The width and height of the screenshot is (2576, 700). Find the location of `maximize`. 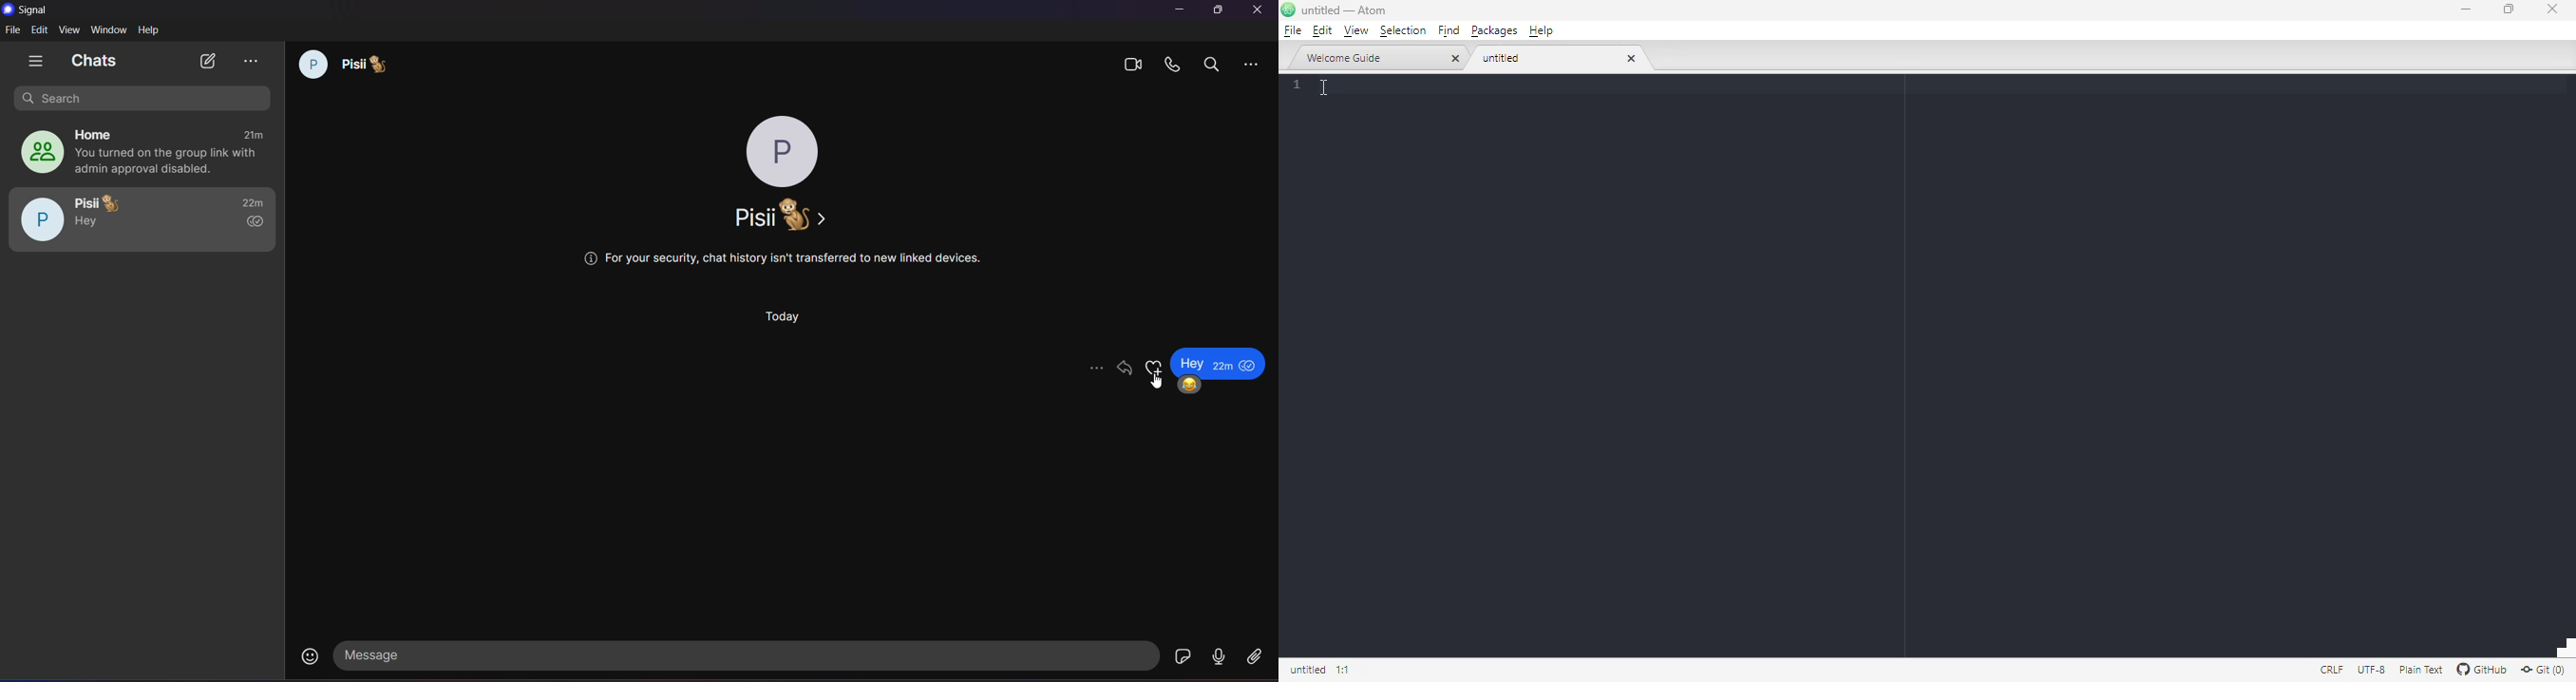

maximize is located at coordinates (2508, 8).